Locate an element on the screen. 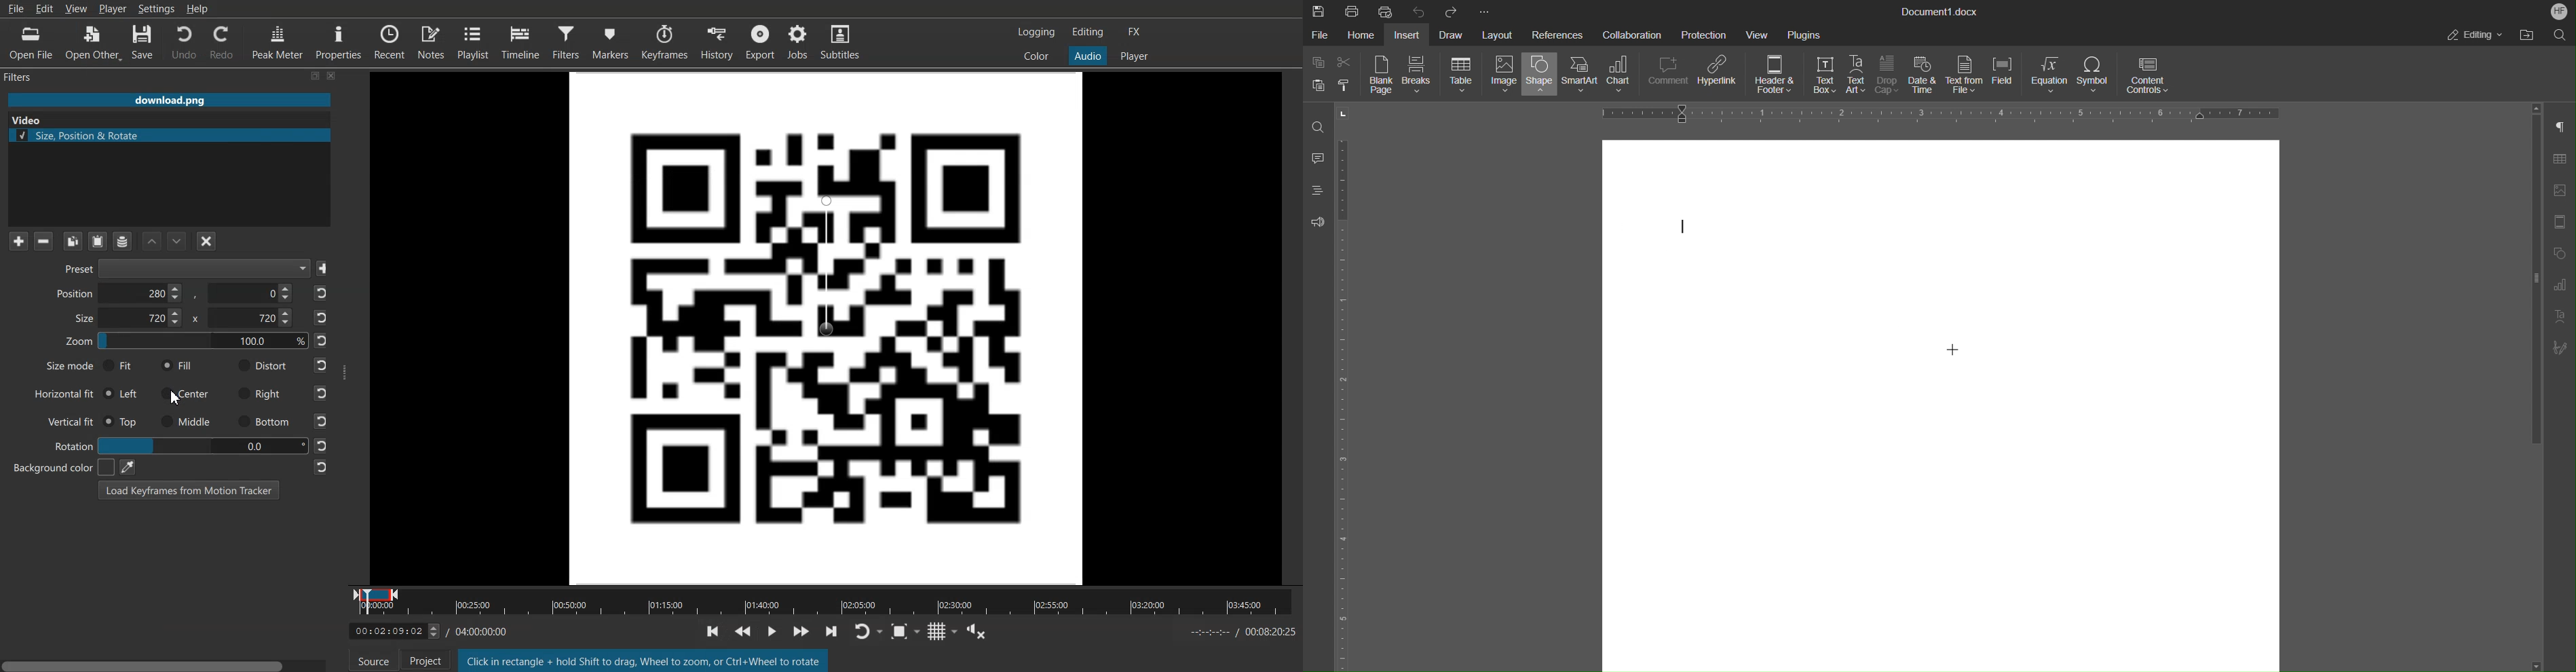  Equation is located at coordinates (2051, 77).